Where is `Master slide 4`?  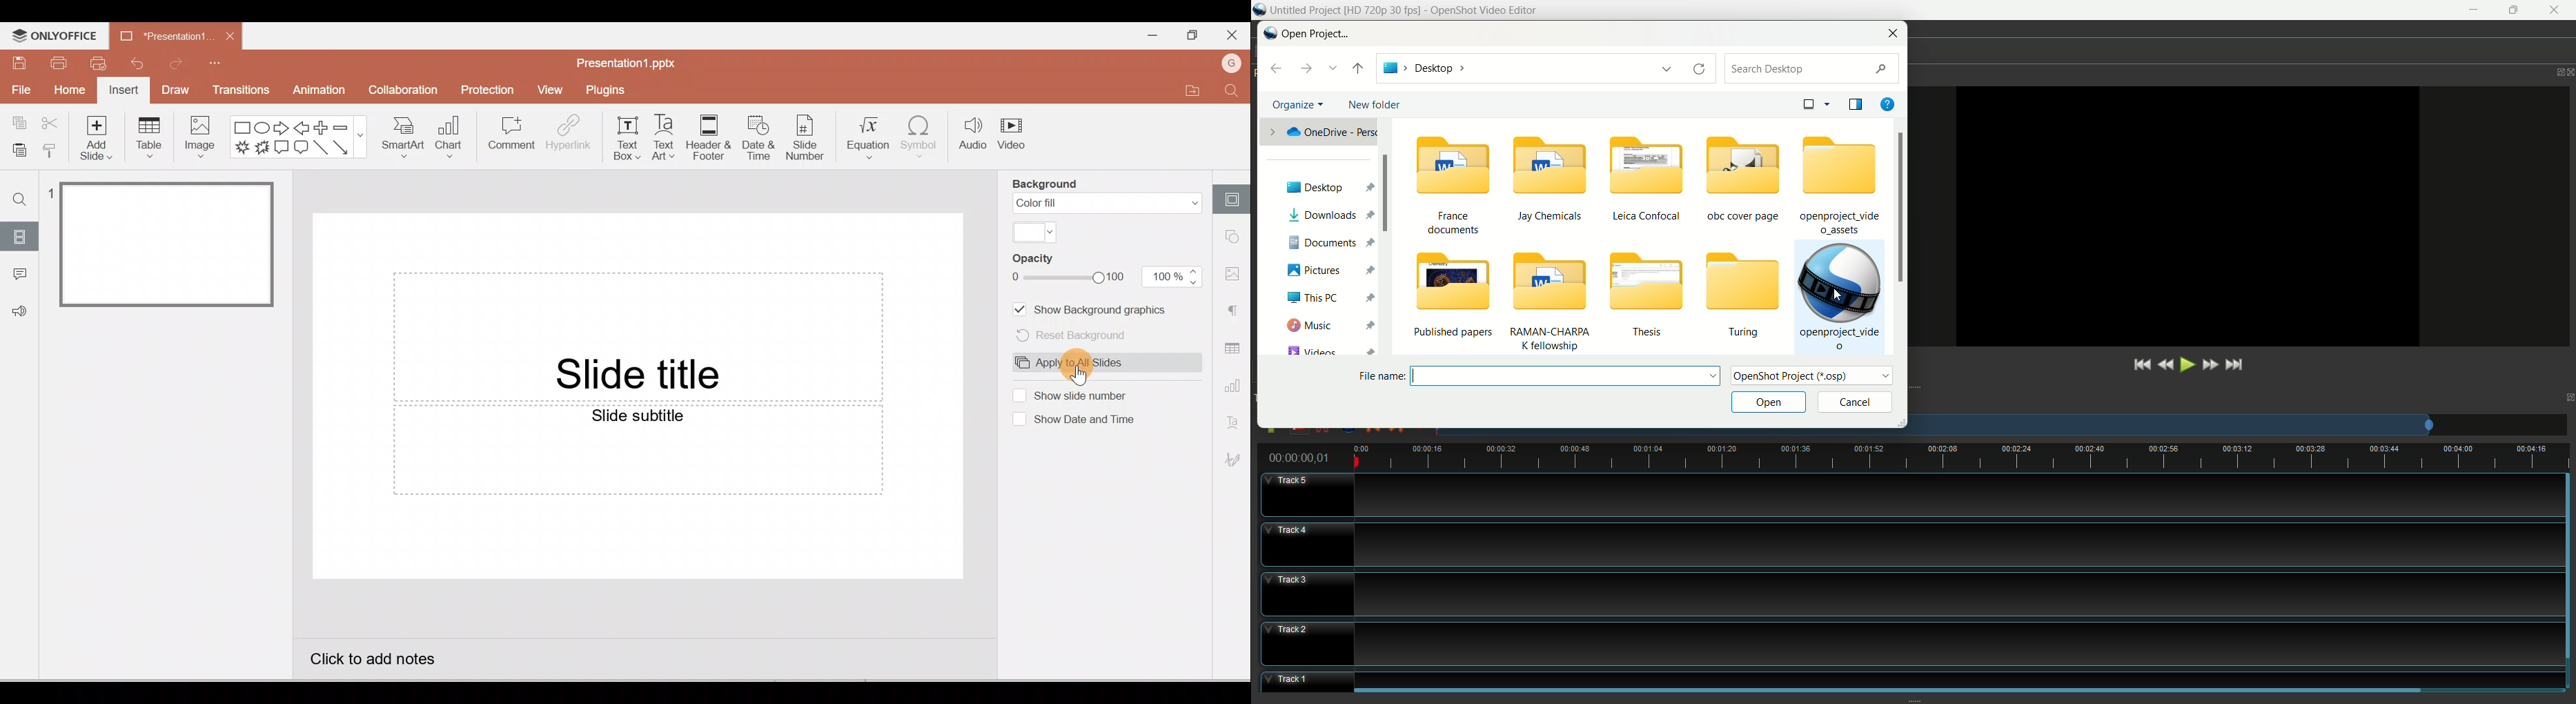
Master slide 4 is located at coordinates (182, 608).